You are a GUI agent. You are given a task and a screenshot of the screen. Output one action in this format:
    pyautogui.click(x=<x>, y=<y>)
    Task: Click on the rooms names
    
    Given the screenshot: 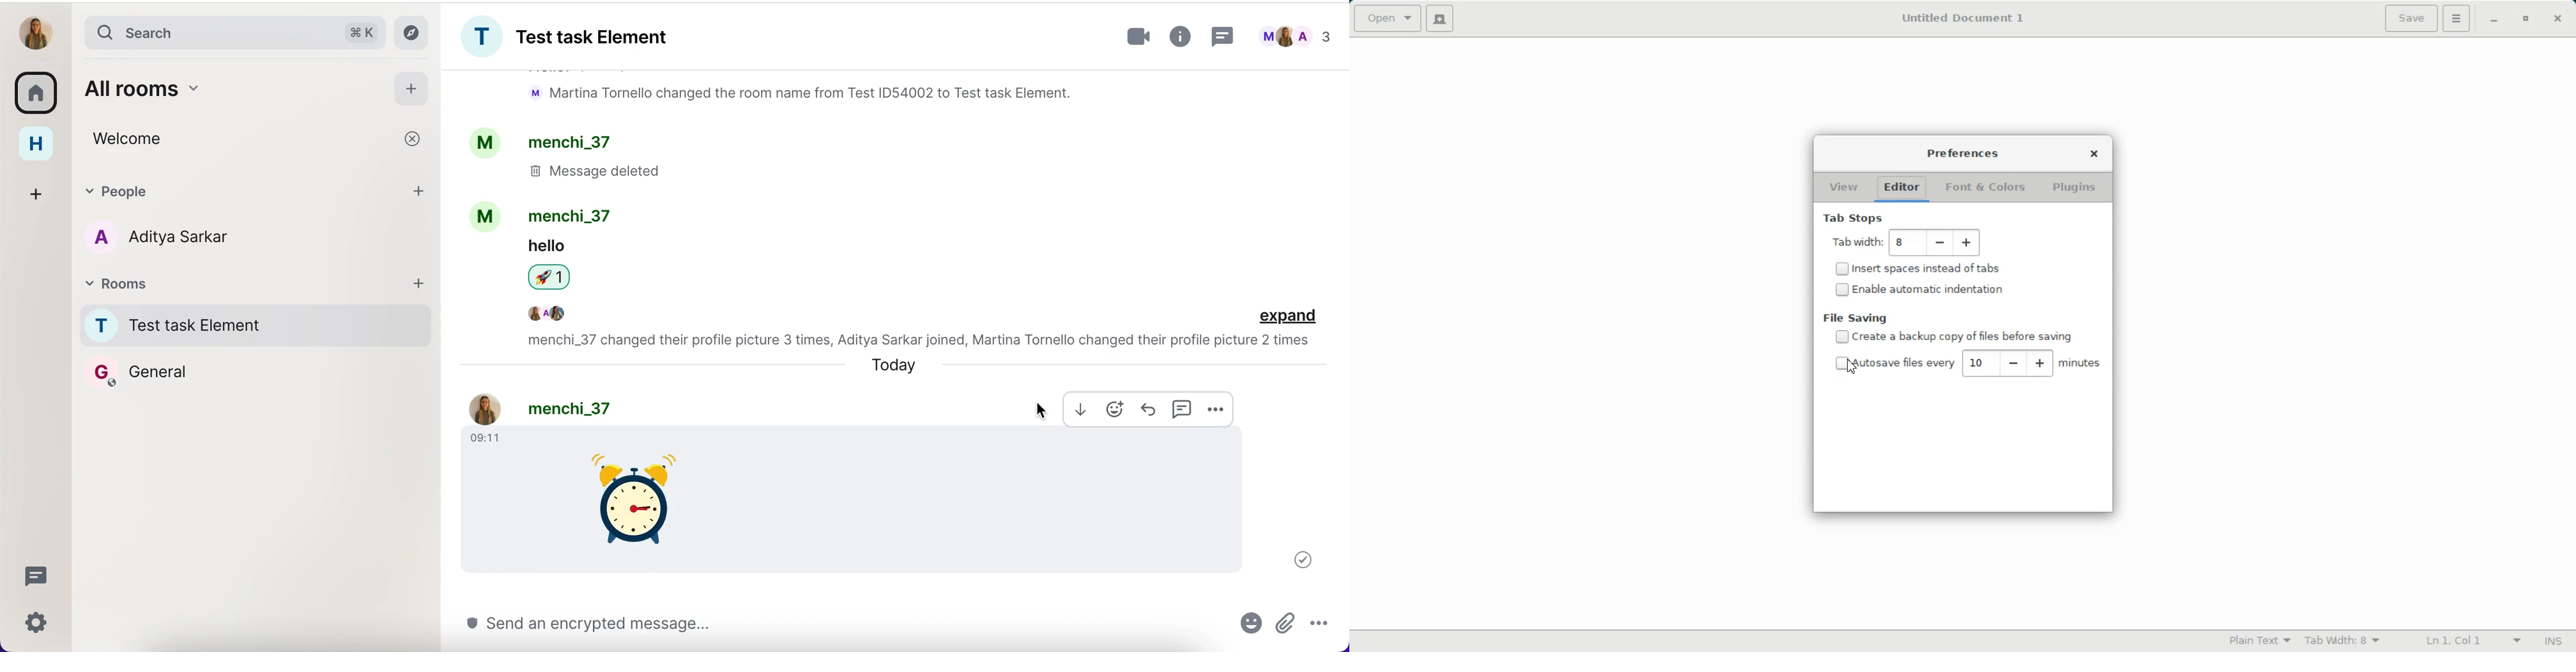 What is the action you would take?
    pyautogui.click(x=249, y=352)
    